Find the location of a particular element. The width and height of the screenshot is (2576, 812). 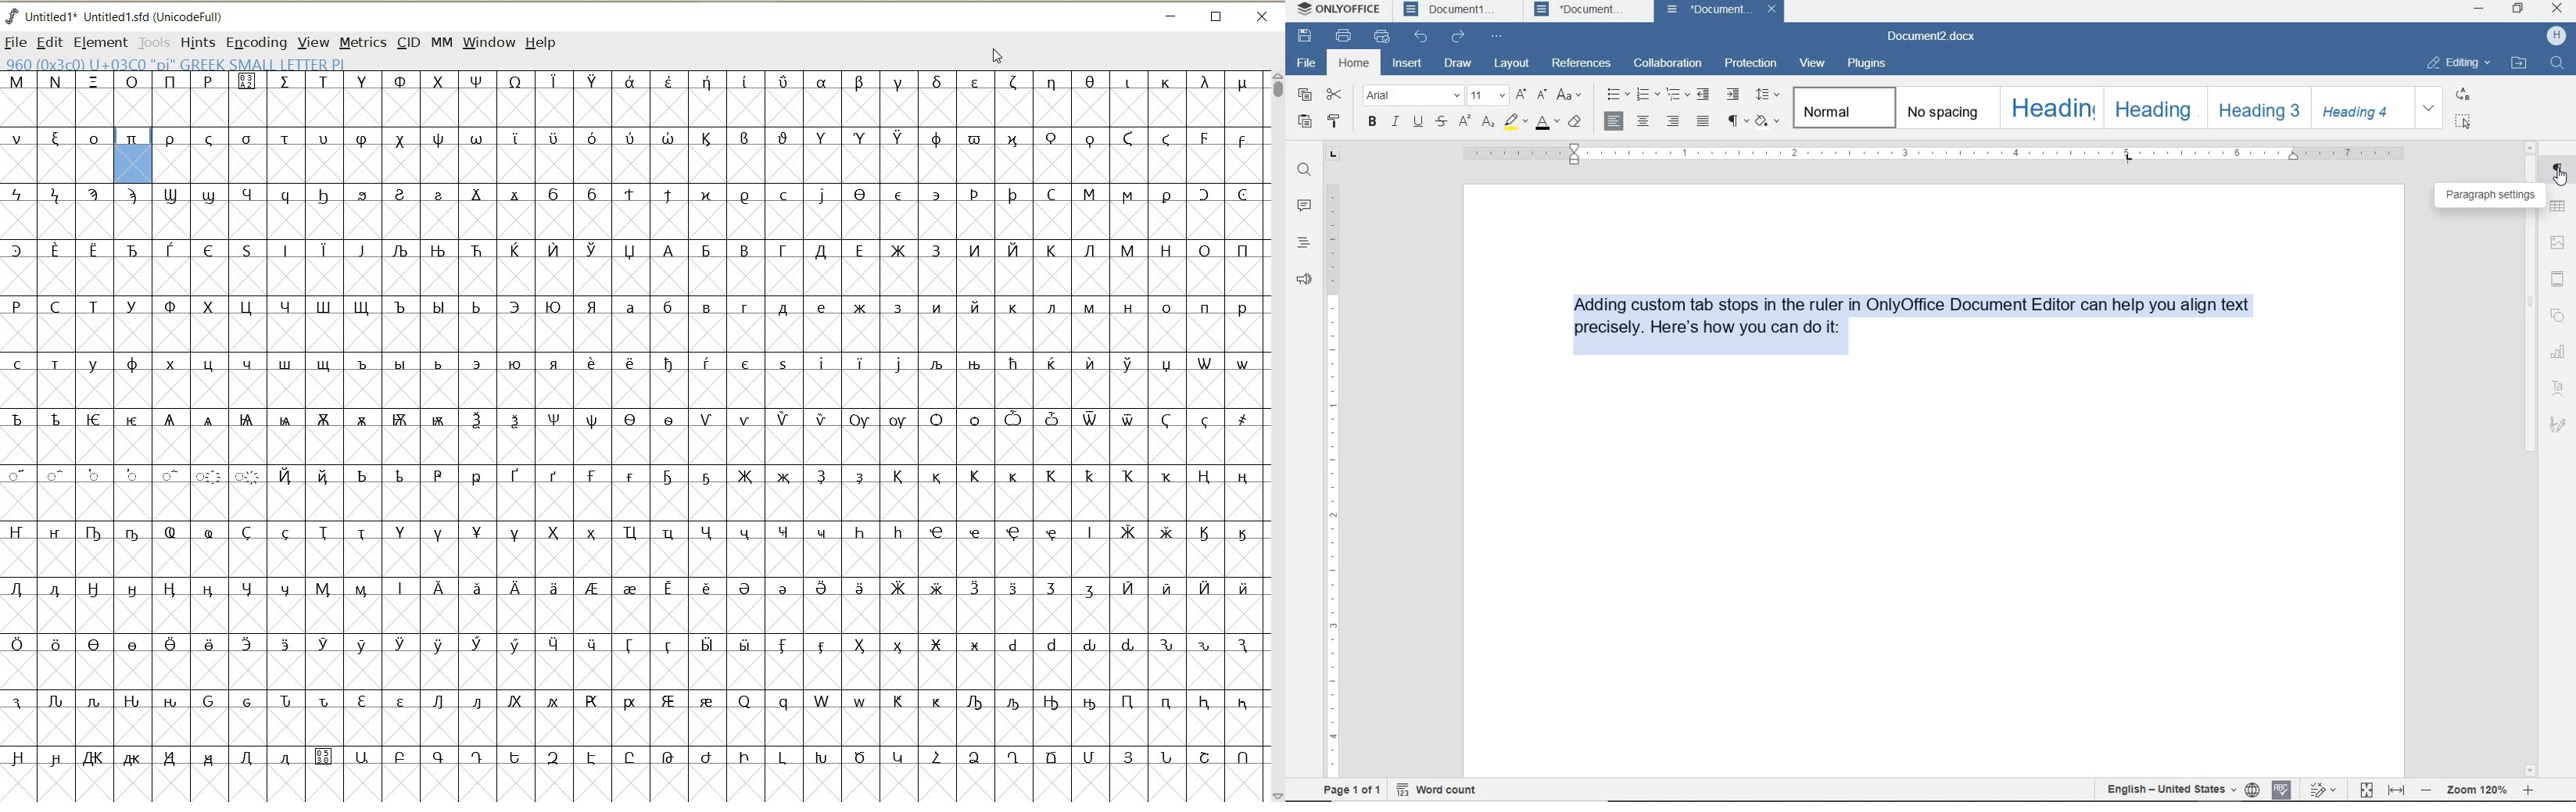

highlight color is located at coordinates (1515, 123).